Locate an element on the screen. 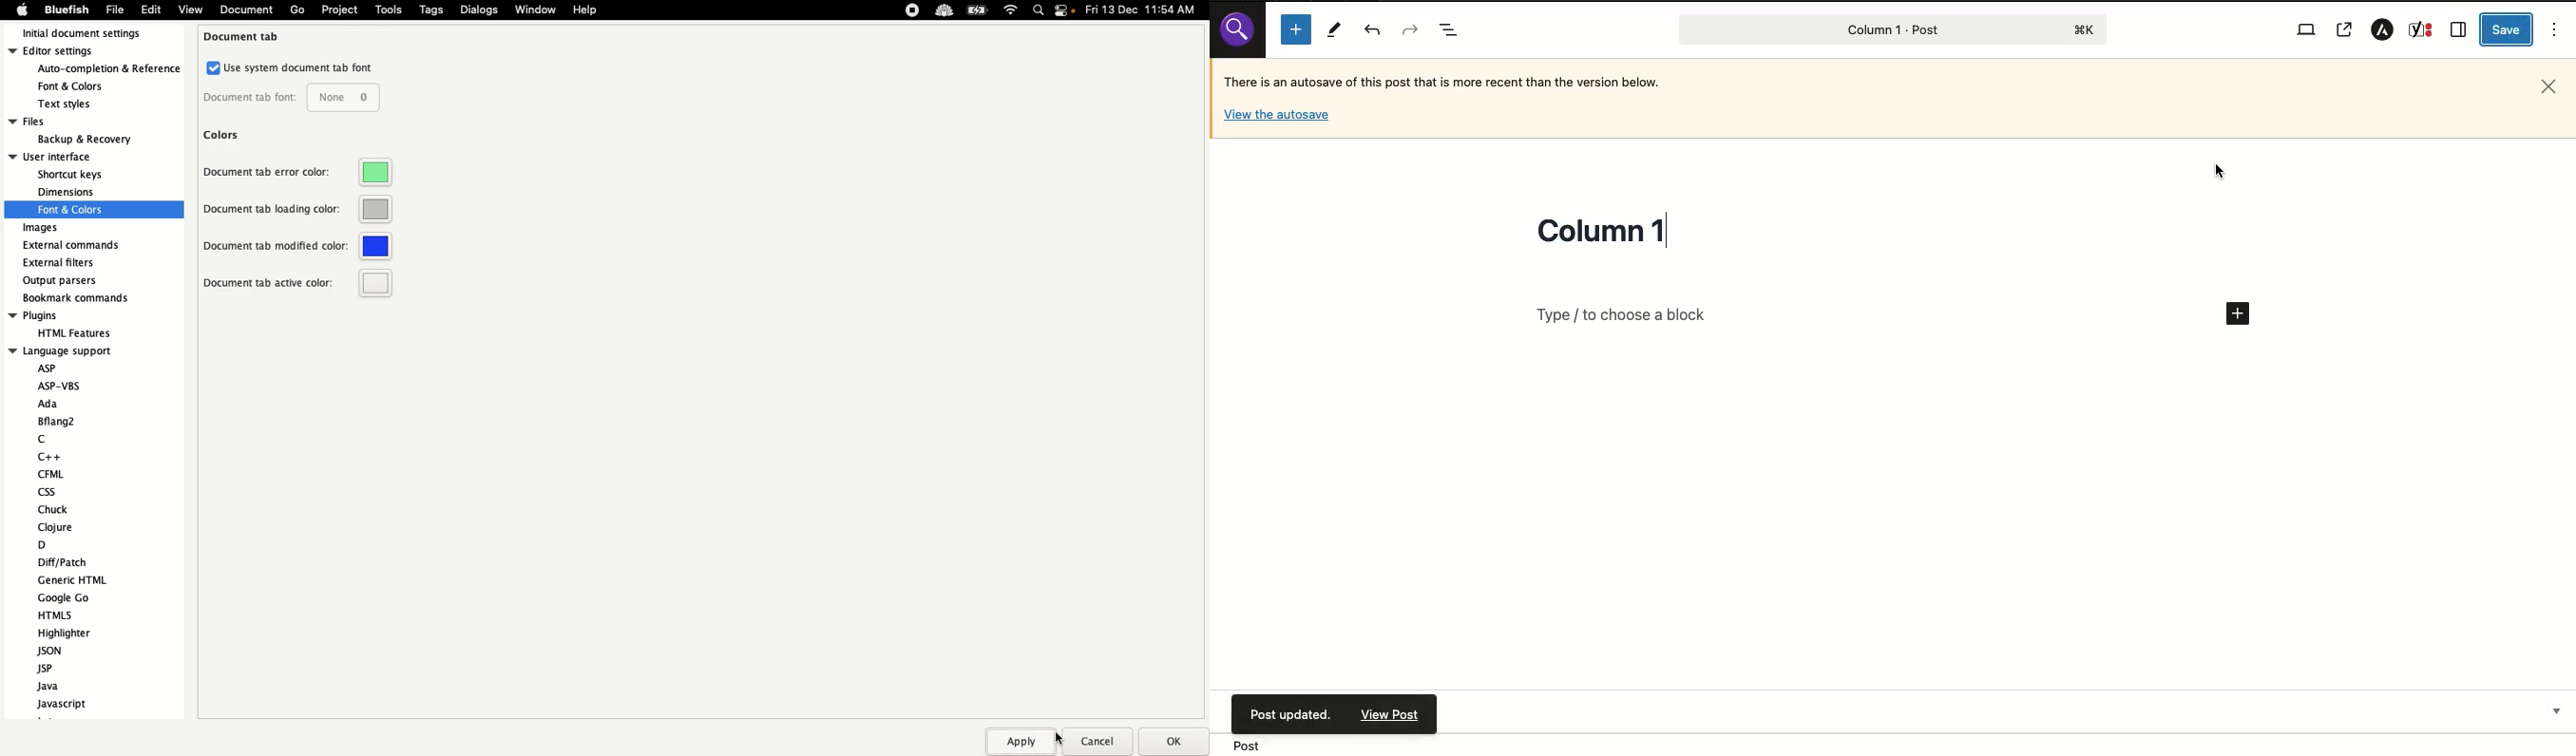 The height and width of the screenshot is (756, 2576). Images is located at coordinates (42, 228).